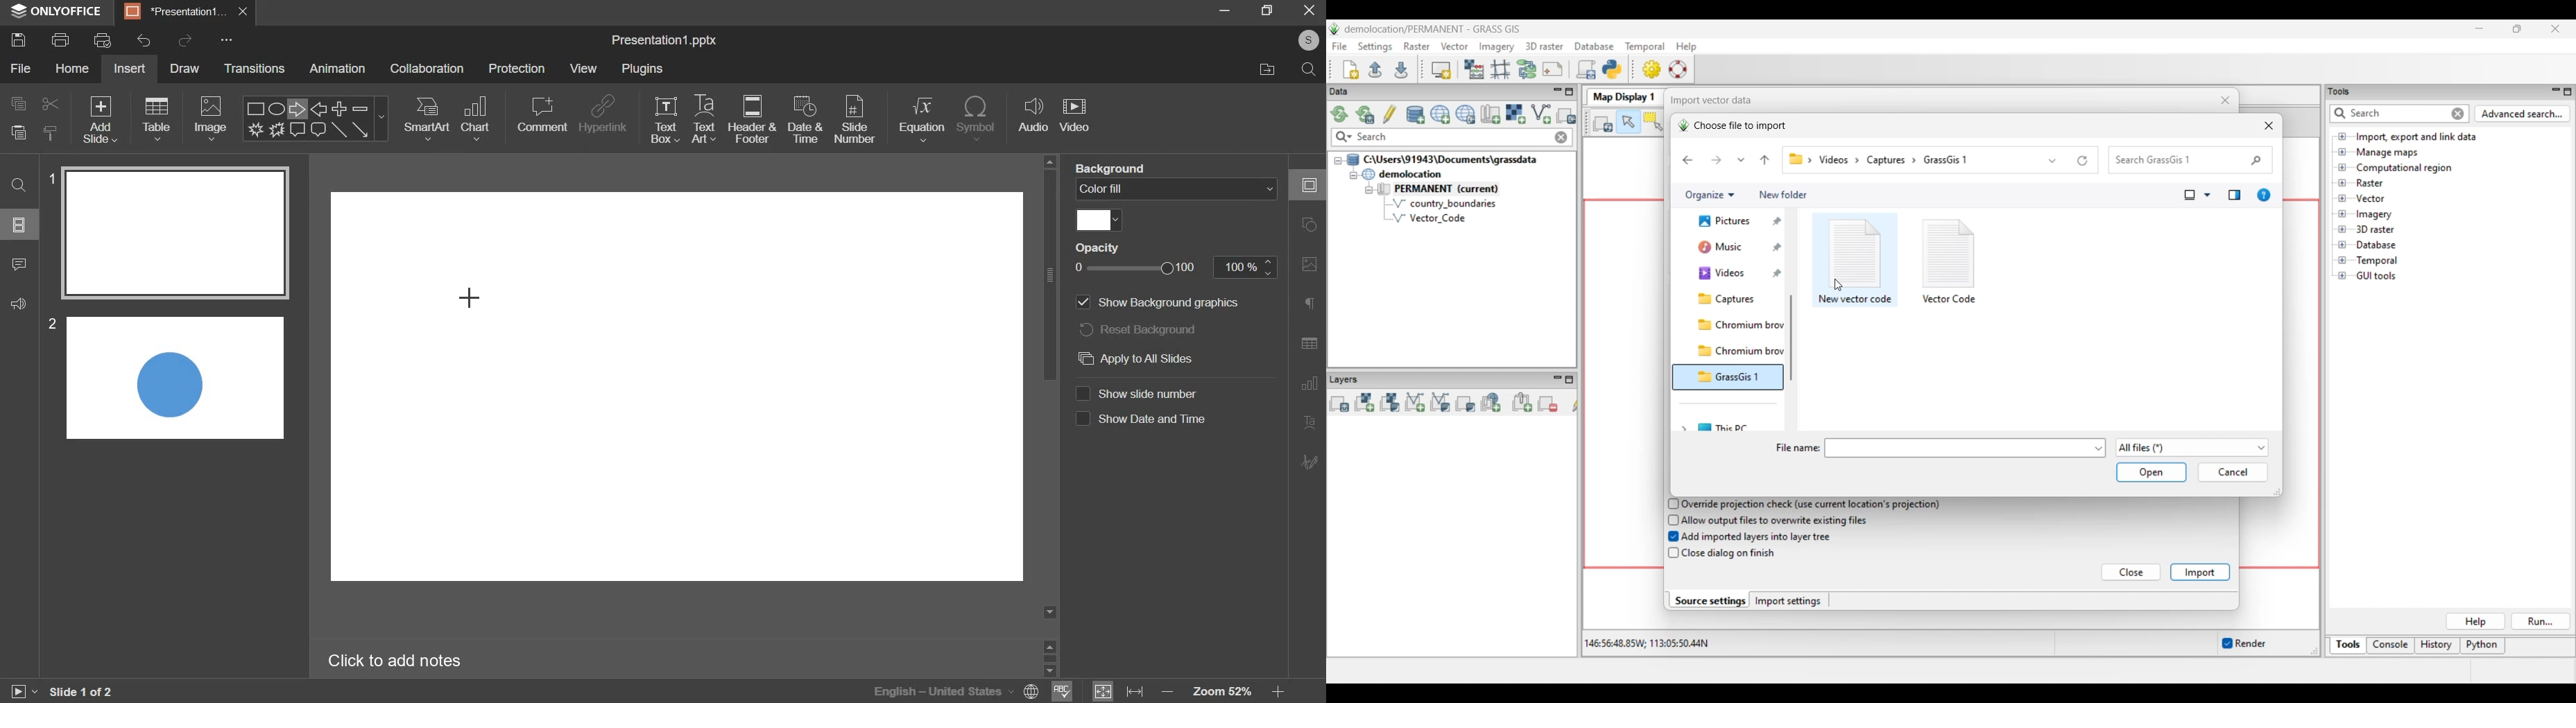 This screenshot has height=728, width=2576. I want to click on Left arrow, so click(319, 108).